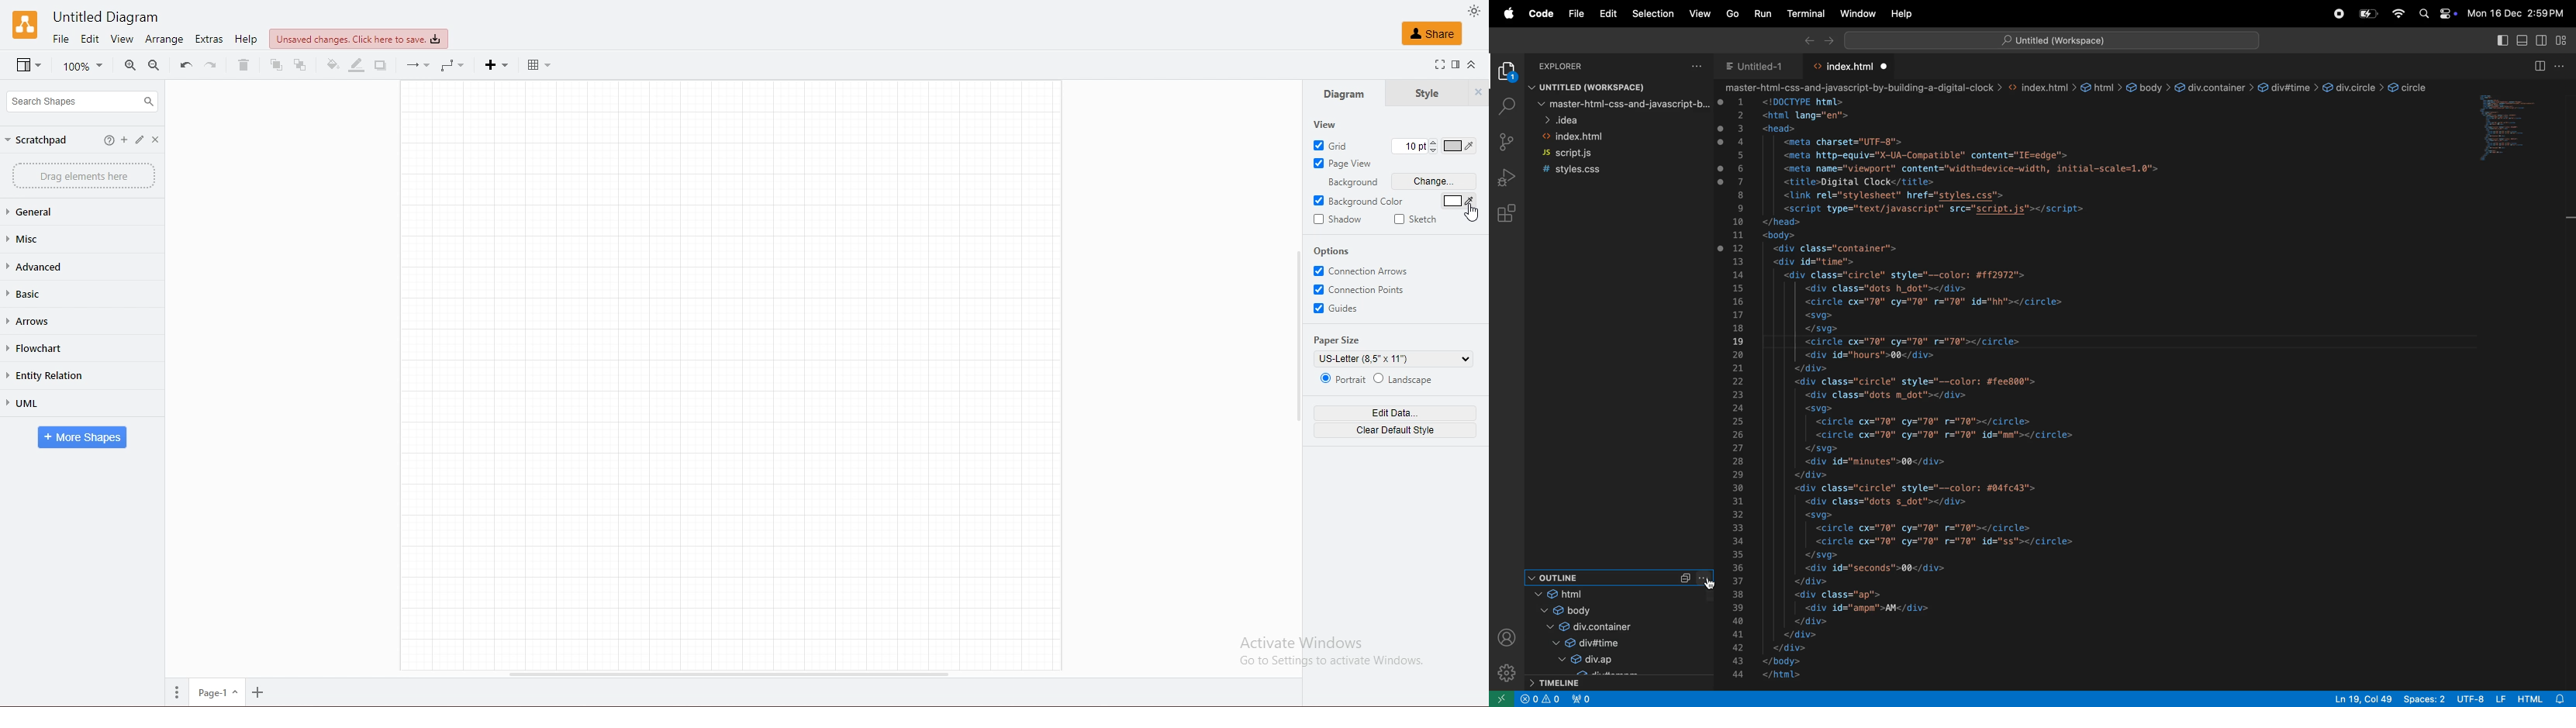  Describe the element at coordinates (1432, 33) in the screenshot. I see `share` at that location.